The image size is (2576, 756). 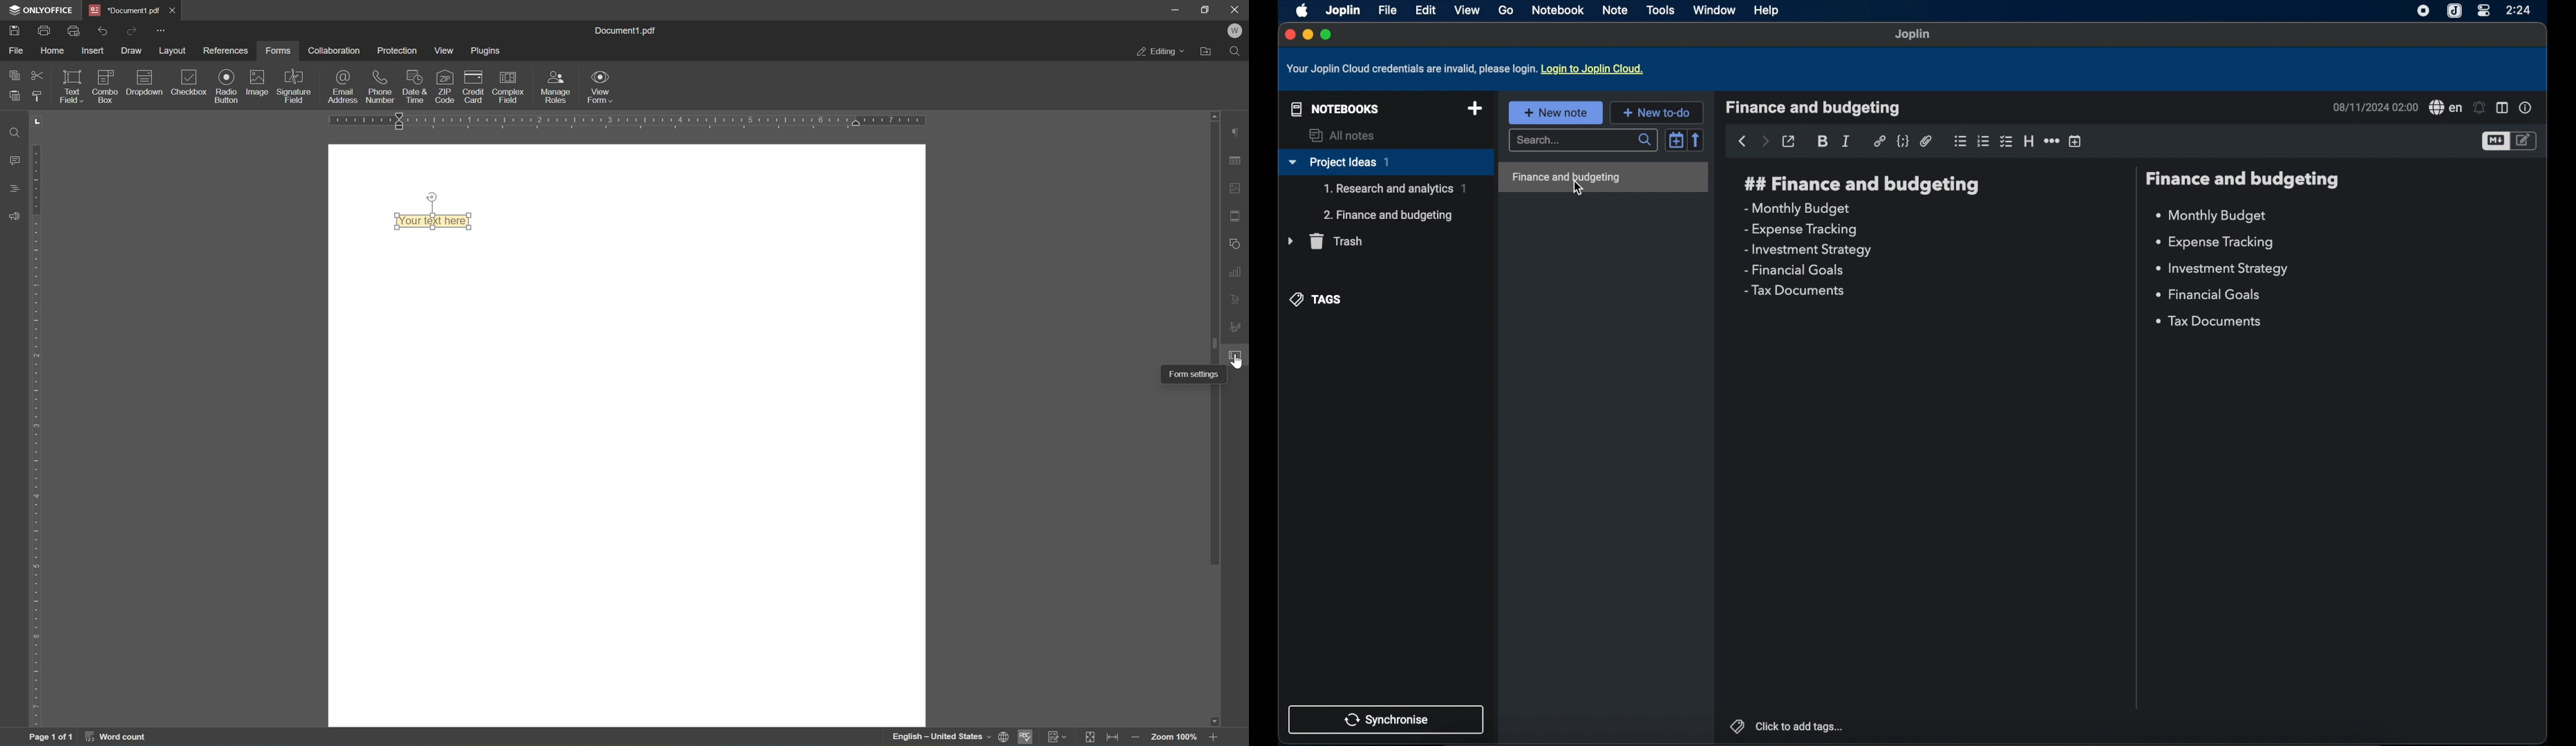 What do you see at coordinates (1237, 188) in the screenshot?
I see `image settings` at bounding box center [1237, 188].